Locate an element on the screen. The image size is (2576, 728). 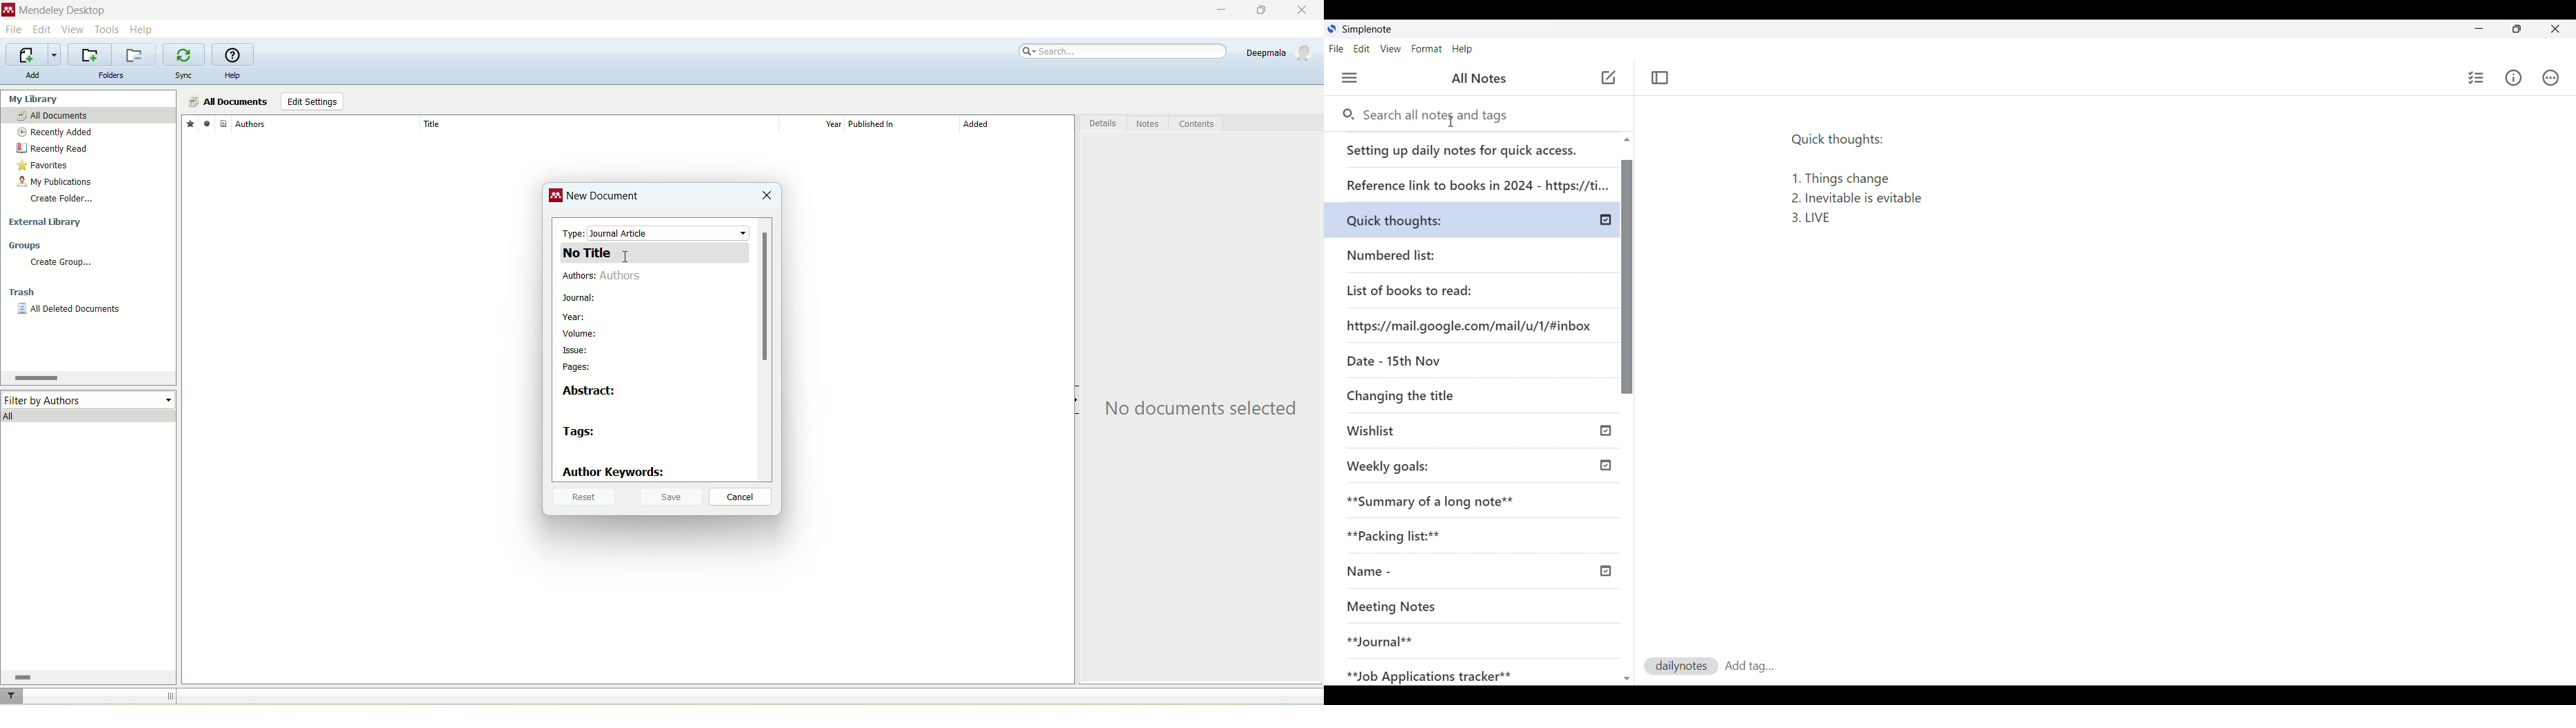
sync is located at coordinates (185, 76).